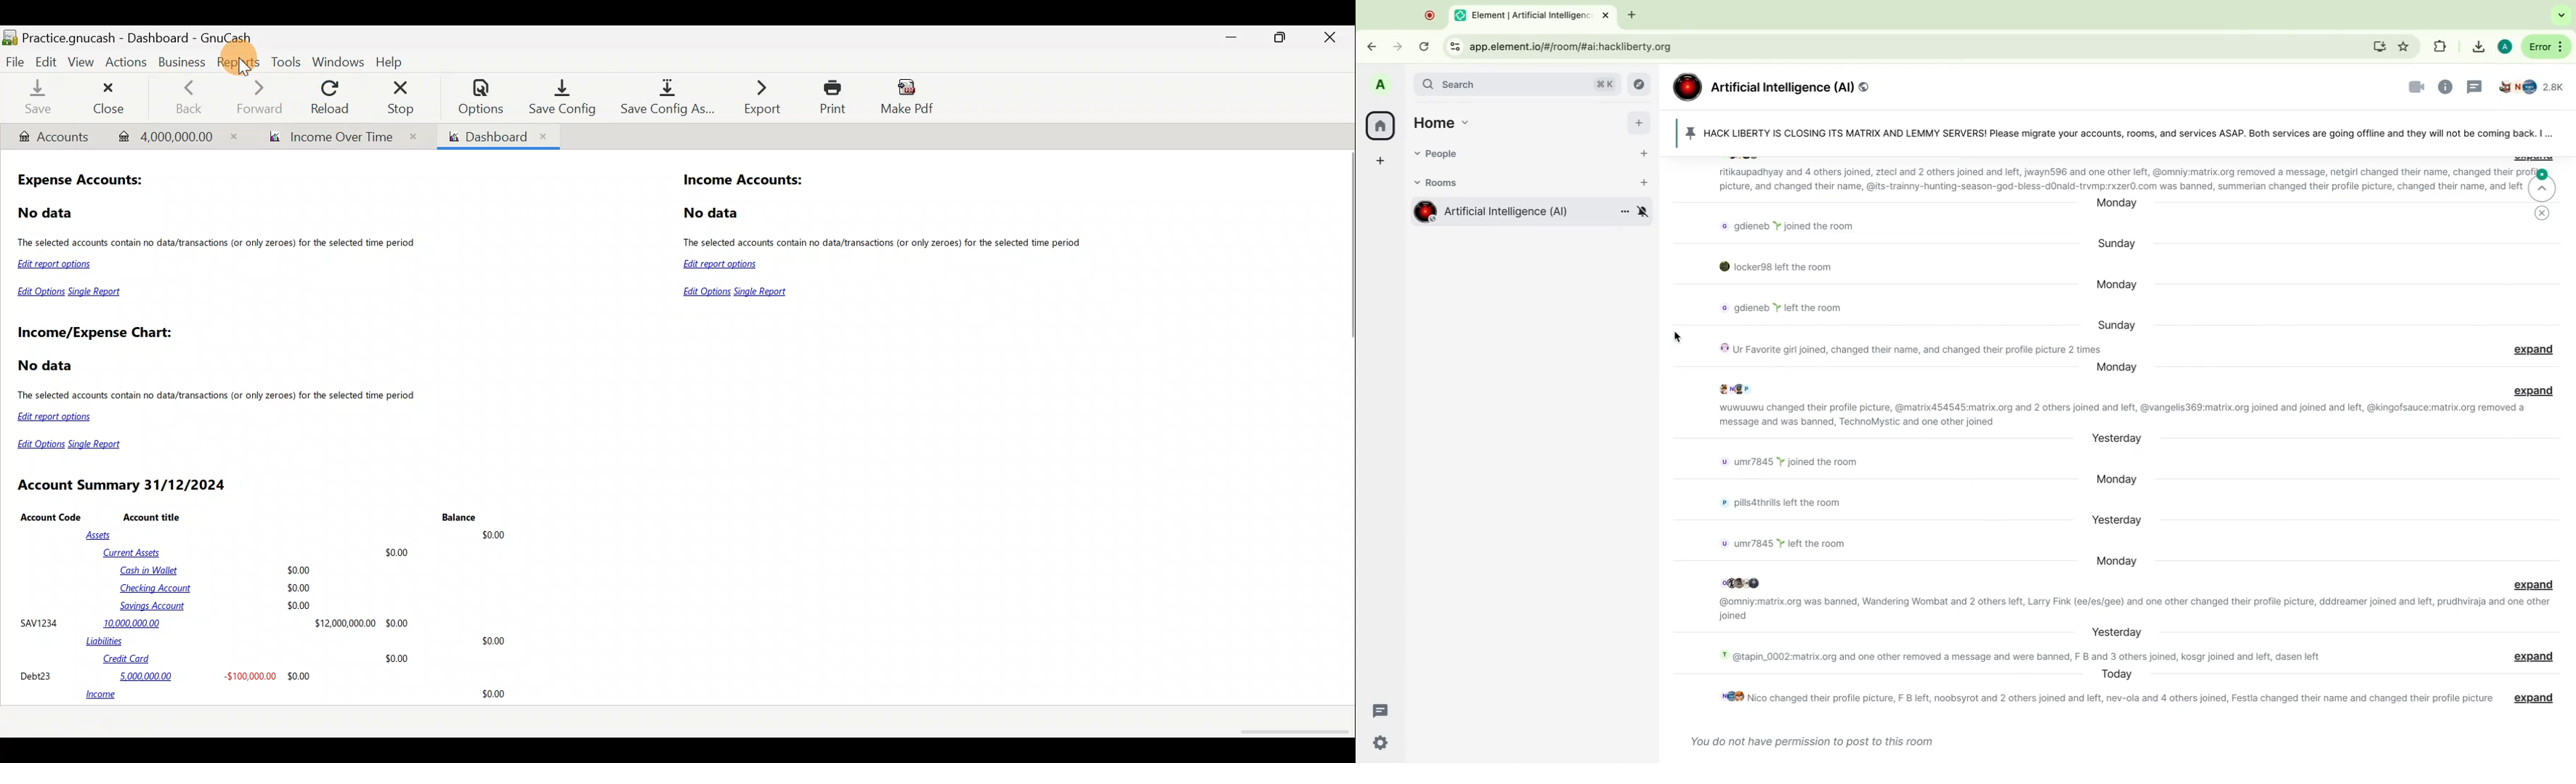 Image resolution: width=2576 pixels, height=784 pixels. Describe the element at coordinates (2504, 45) in the screenshot. I see `google profile` at that location.